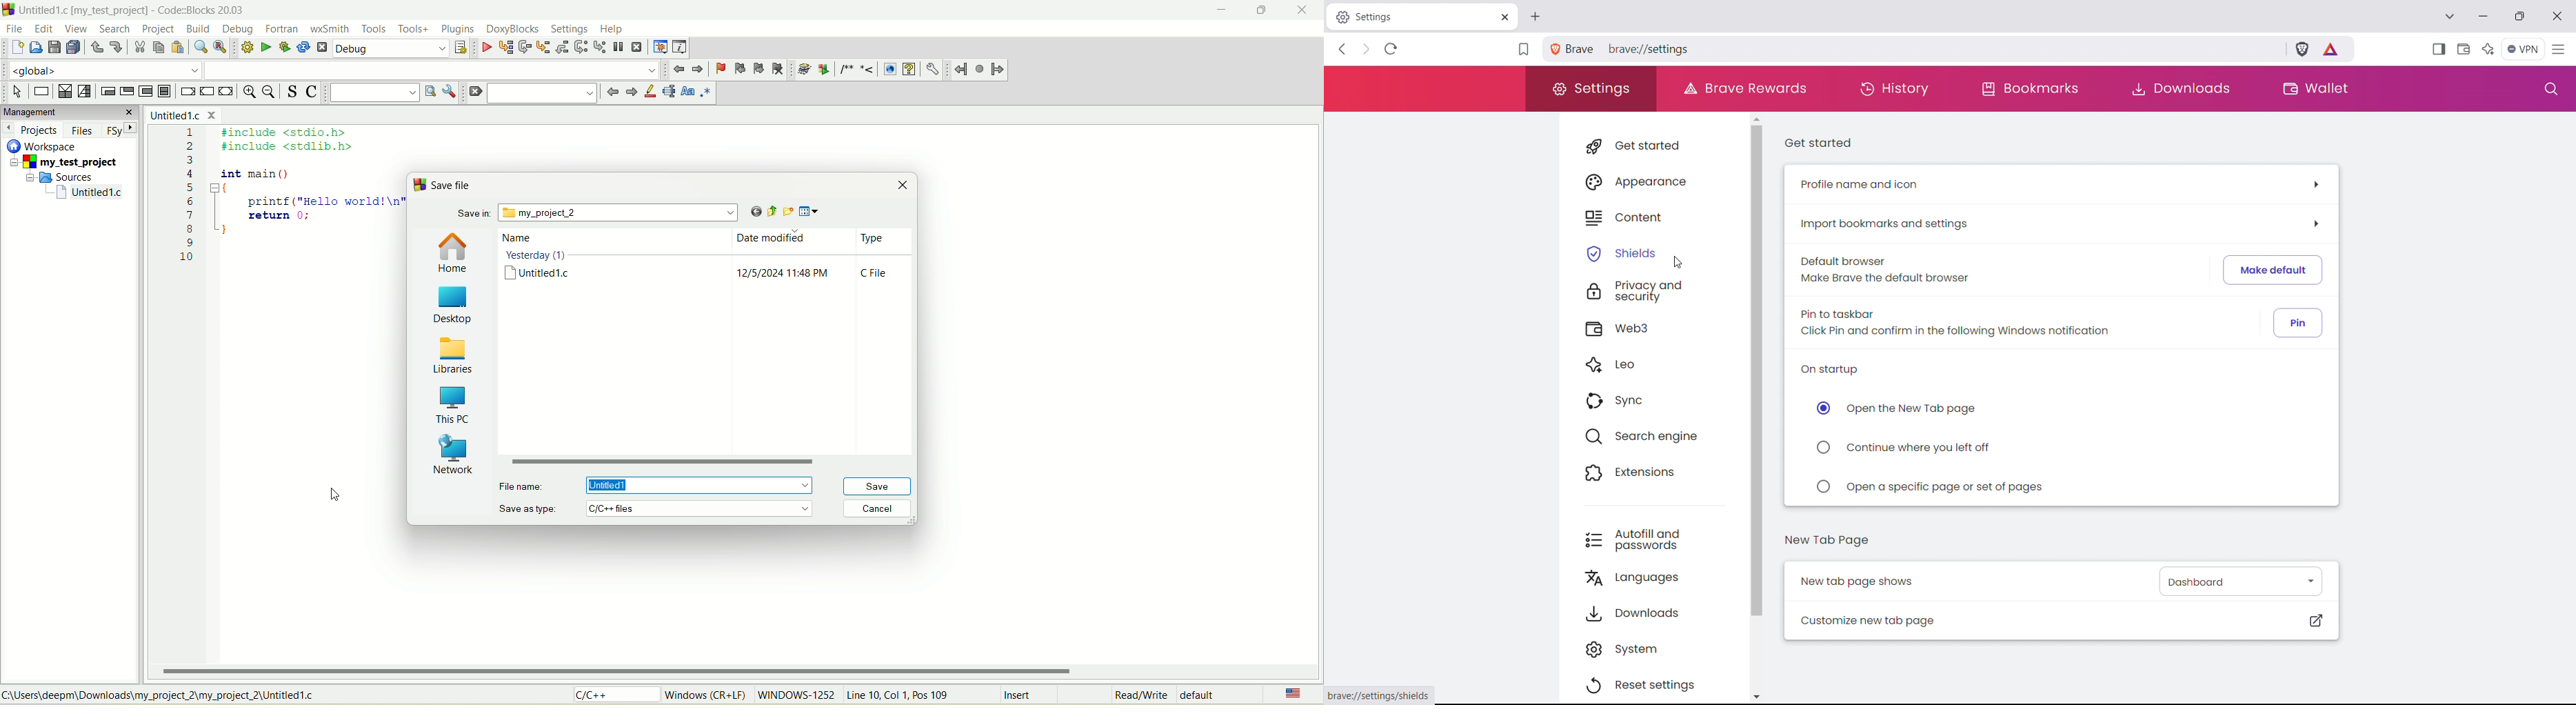 This screenshot has height=728, width=2576. What do you see at coordinates (245, 46) in the screenshot?
I see `build` at bounding box center [245, 46].